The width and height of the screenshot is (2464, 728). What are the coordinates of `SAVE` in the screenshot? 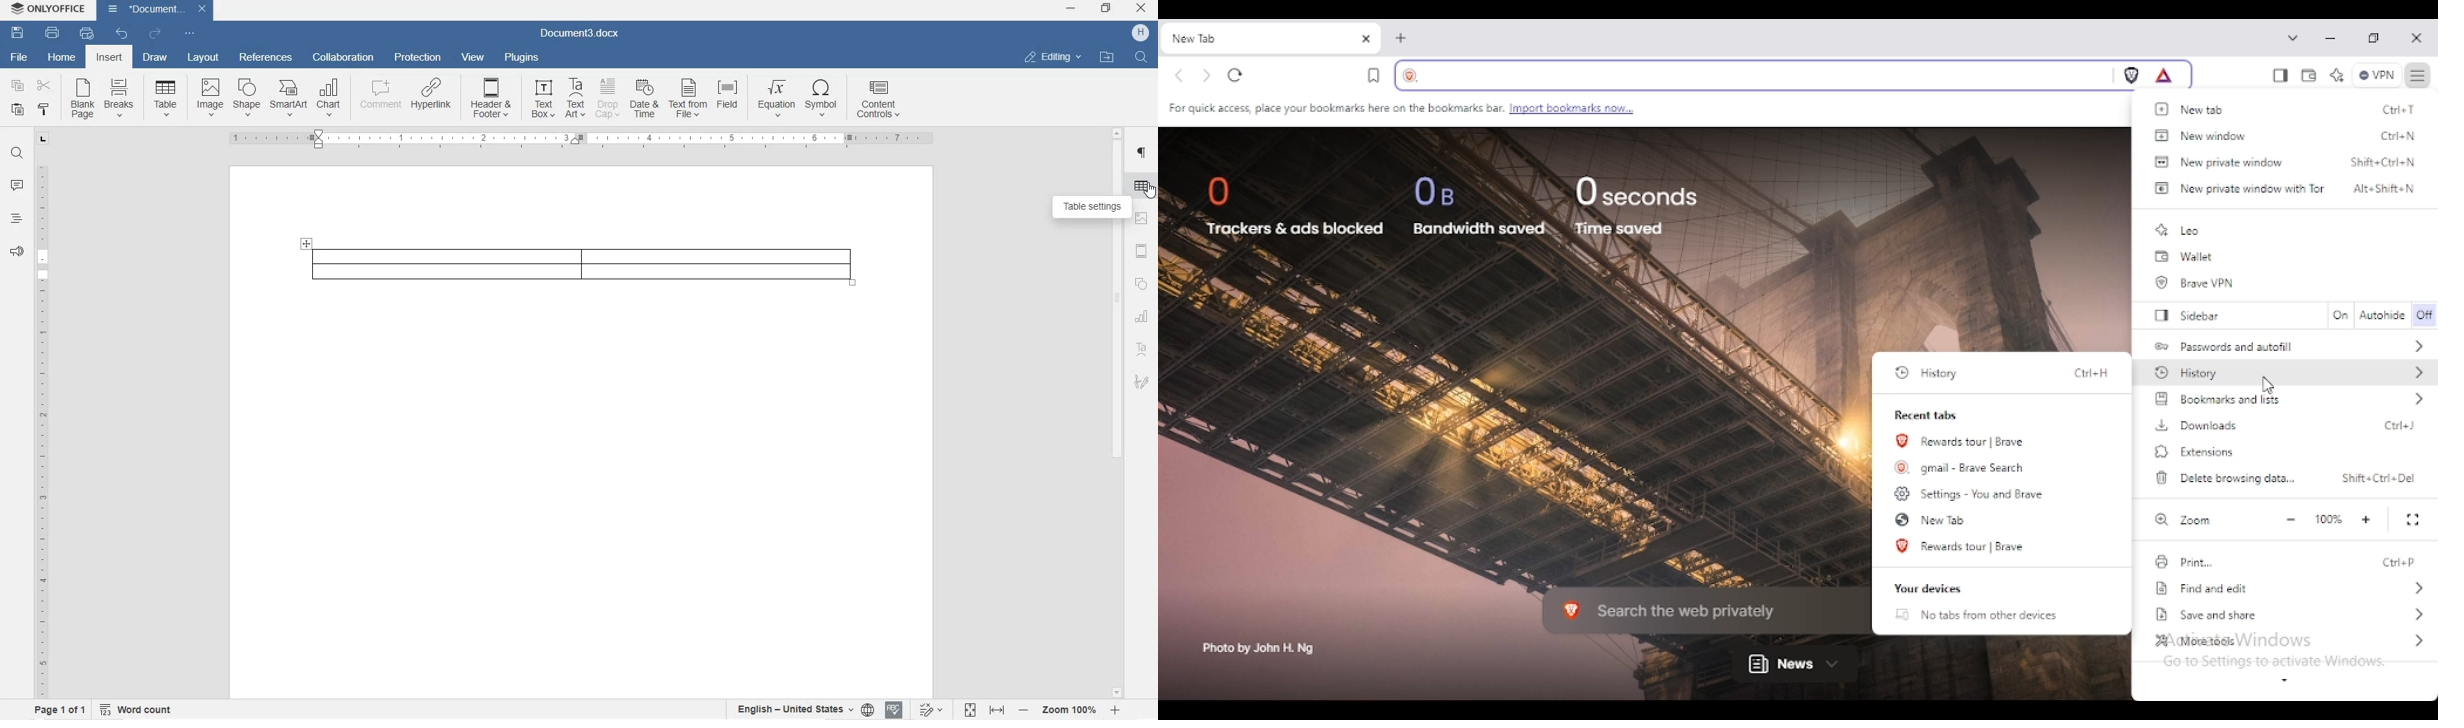 It's located at (19, 31).